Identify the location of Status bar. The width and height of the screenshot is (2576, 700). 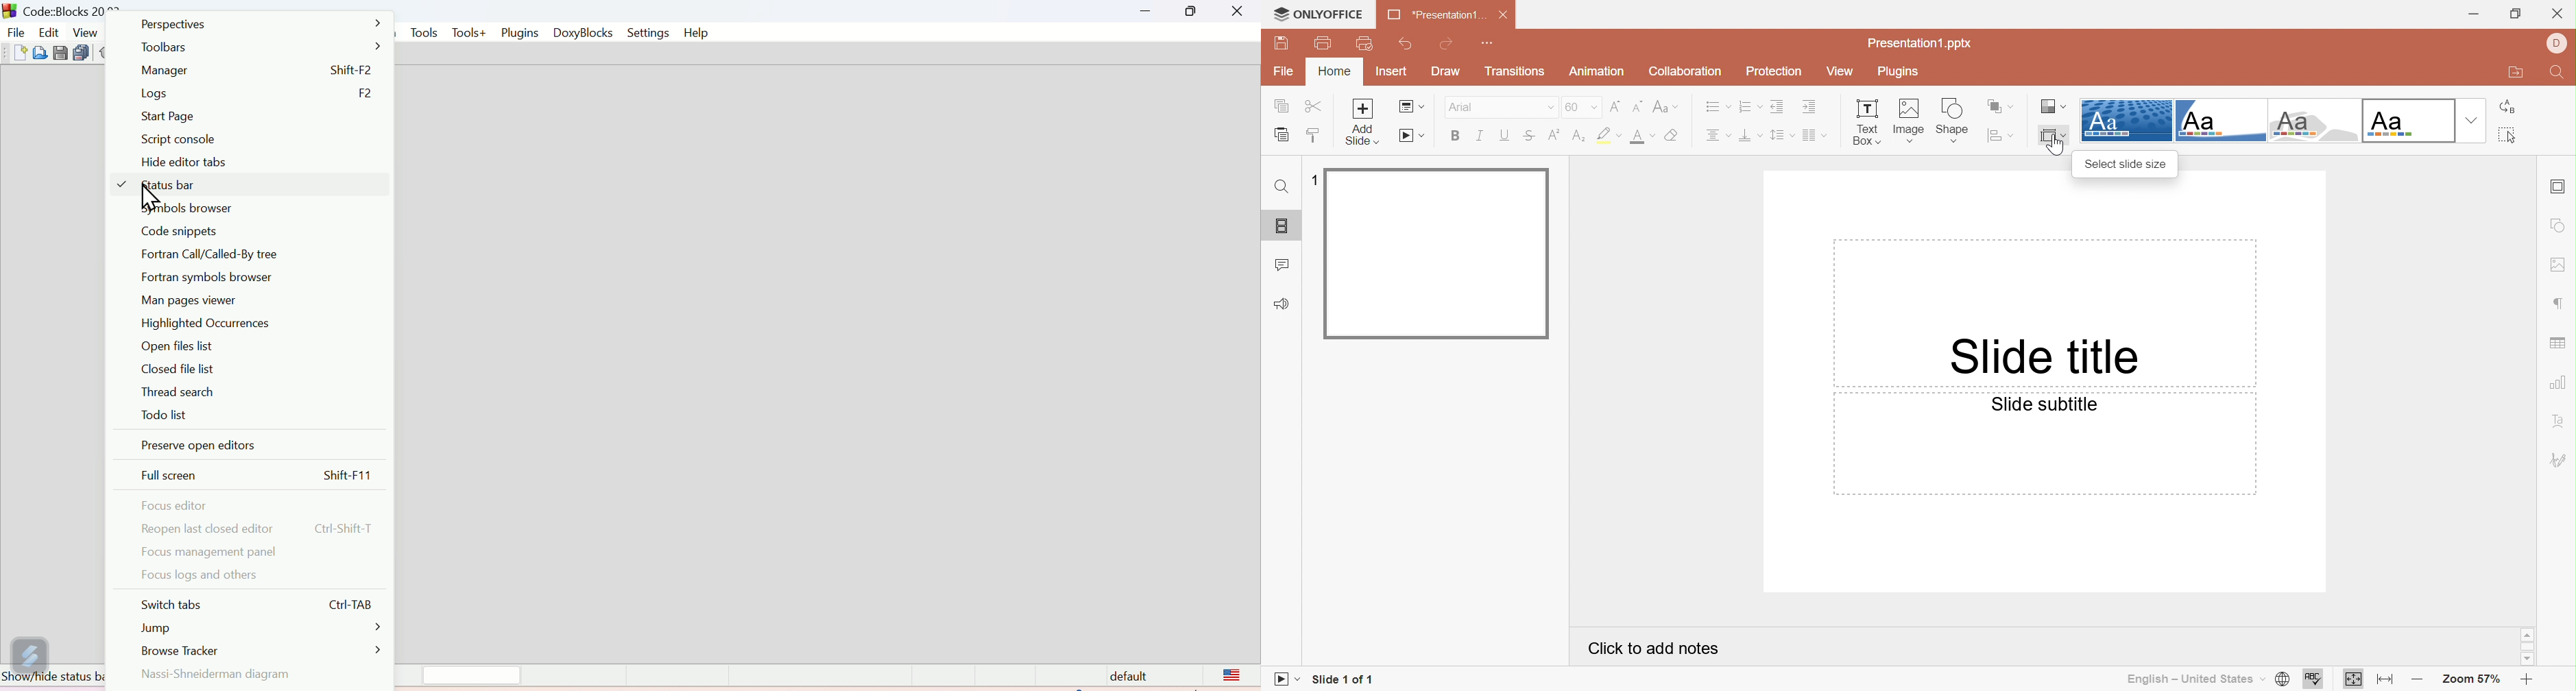
(252, 187).